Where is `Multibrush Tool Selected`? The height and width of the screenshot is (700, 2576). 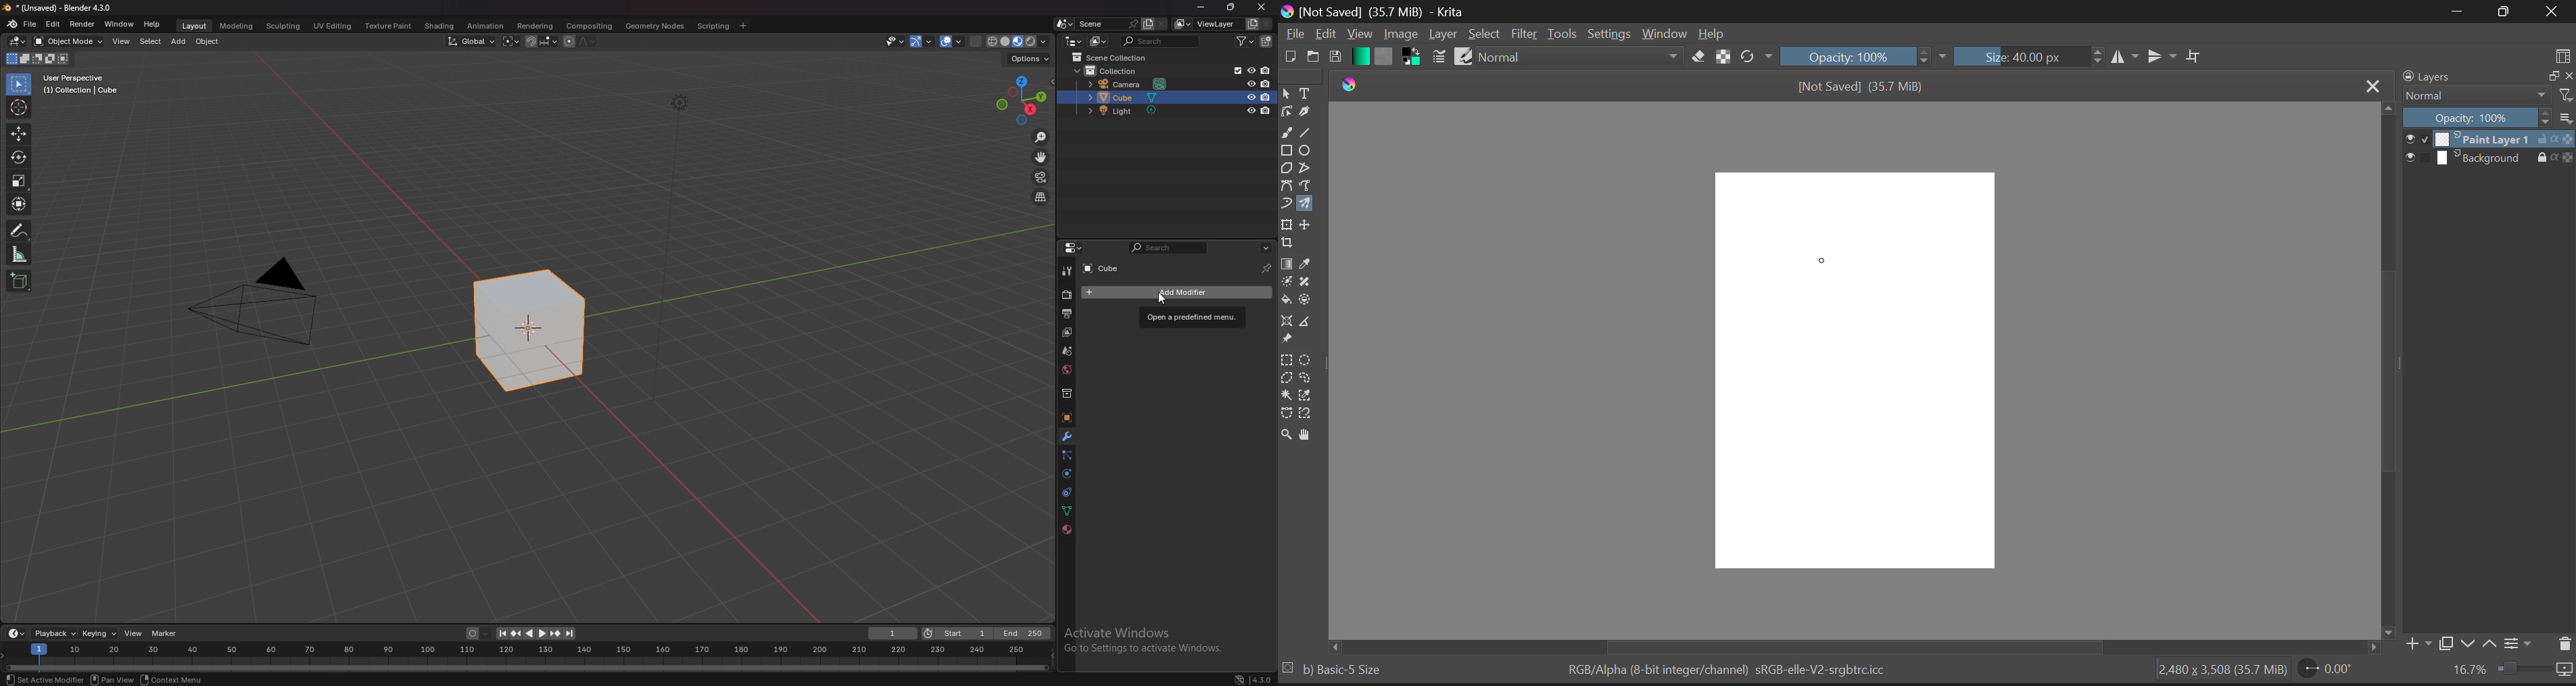
Multibrush Tool Selected is located at coordinates (1308, 202).